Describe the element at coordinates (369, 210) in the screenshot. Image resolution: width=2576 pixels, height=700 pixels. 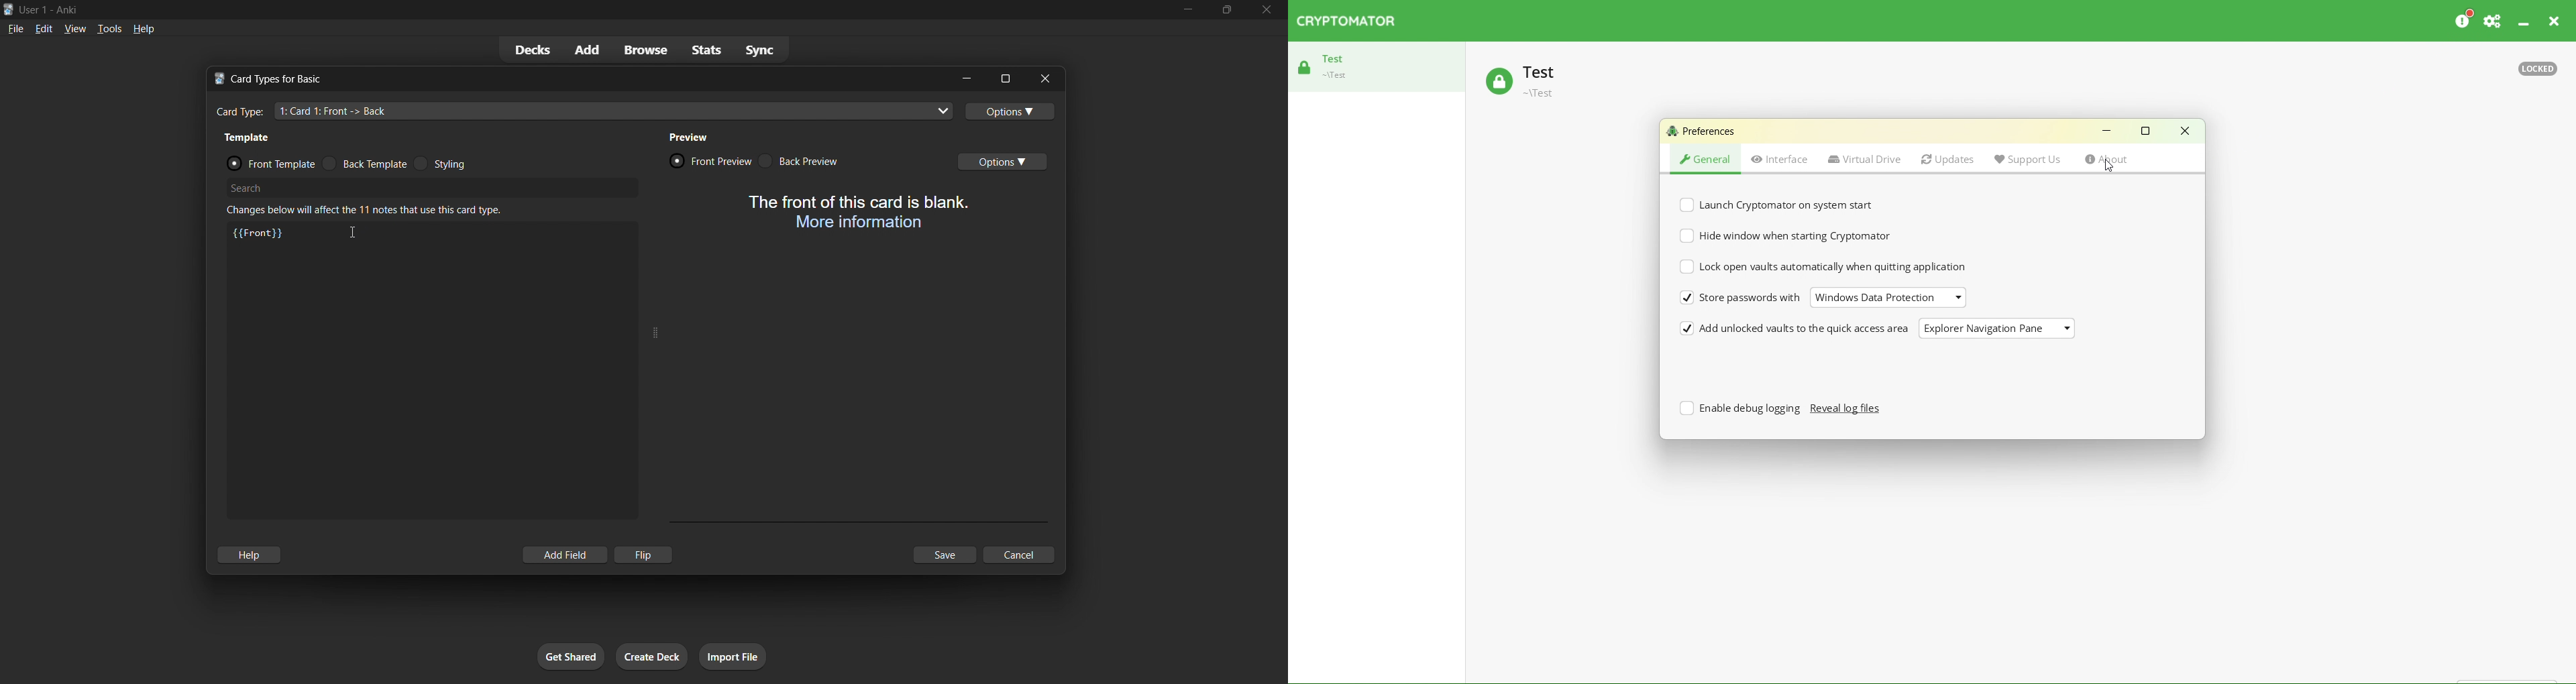
I see `changes below will affect the 11  notes that use this card type.` at that location.